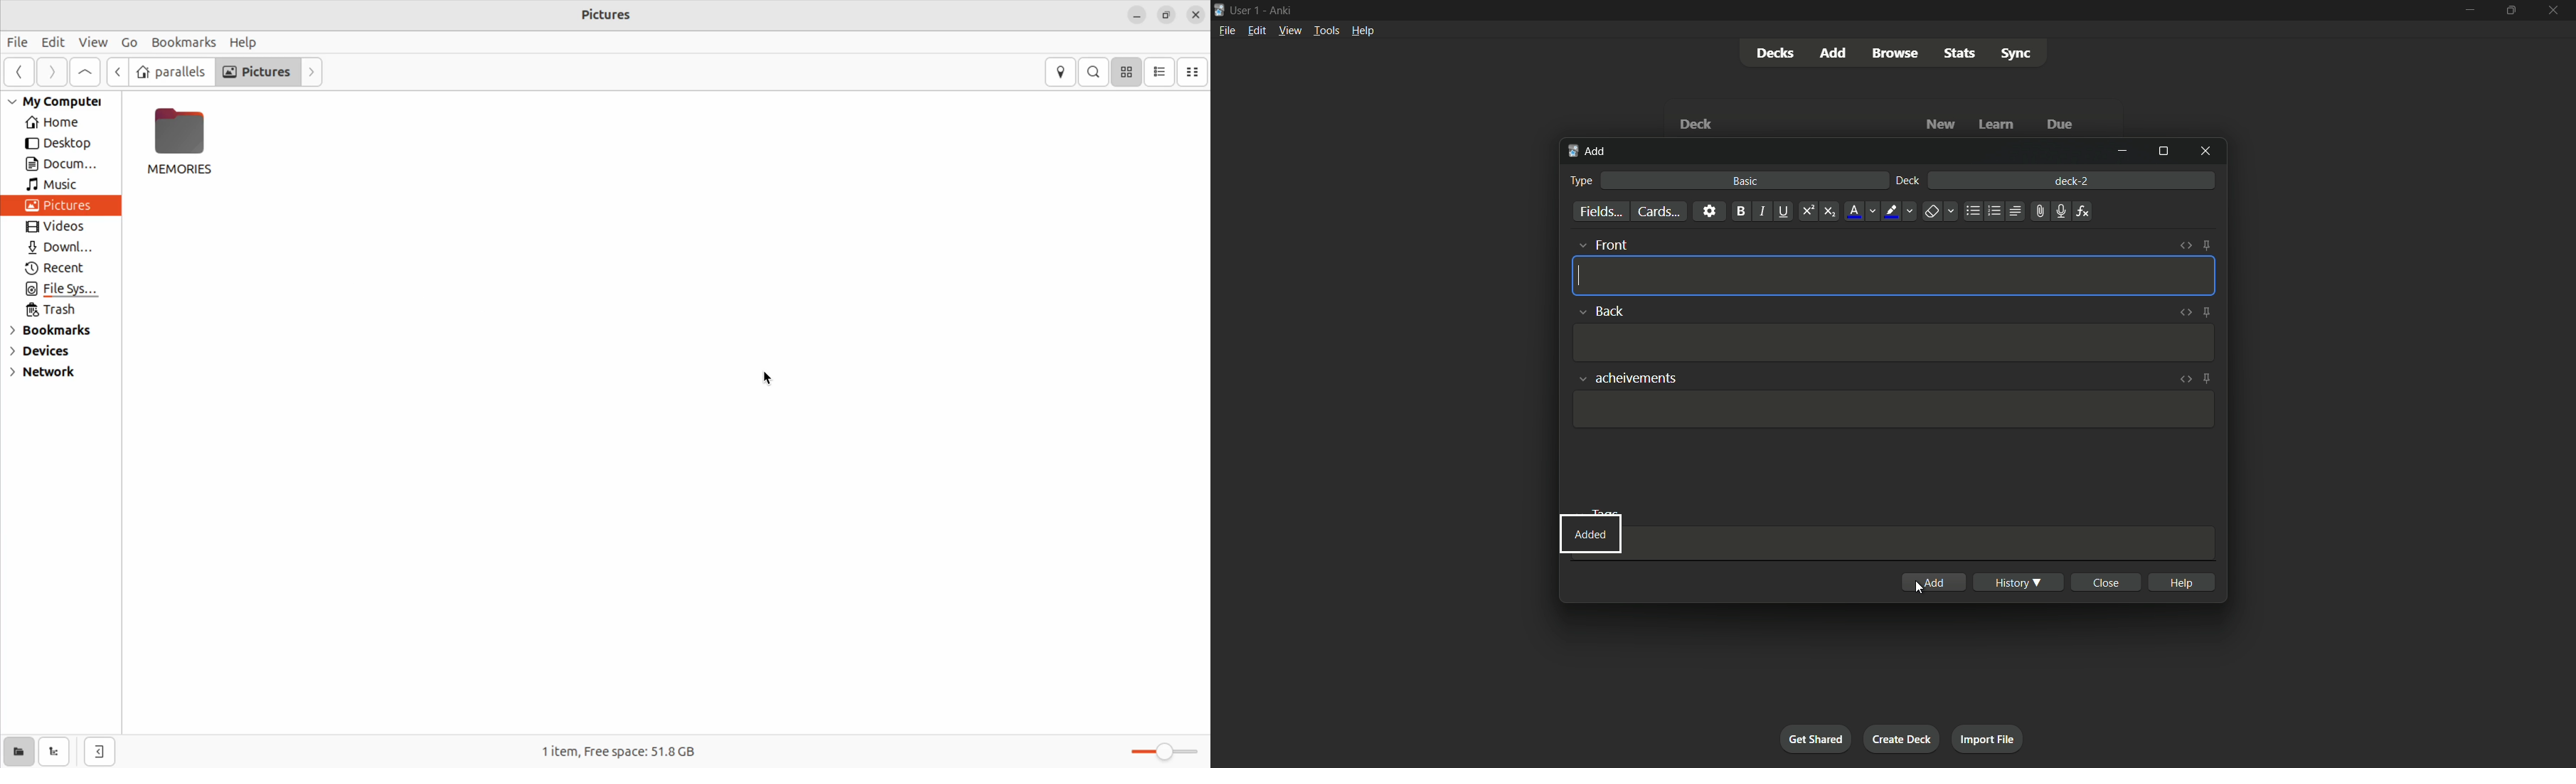  I want to click on view menu, so click(1290, 31).